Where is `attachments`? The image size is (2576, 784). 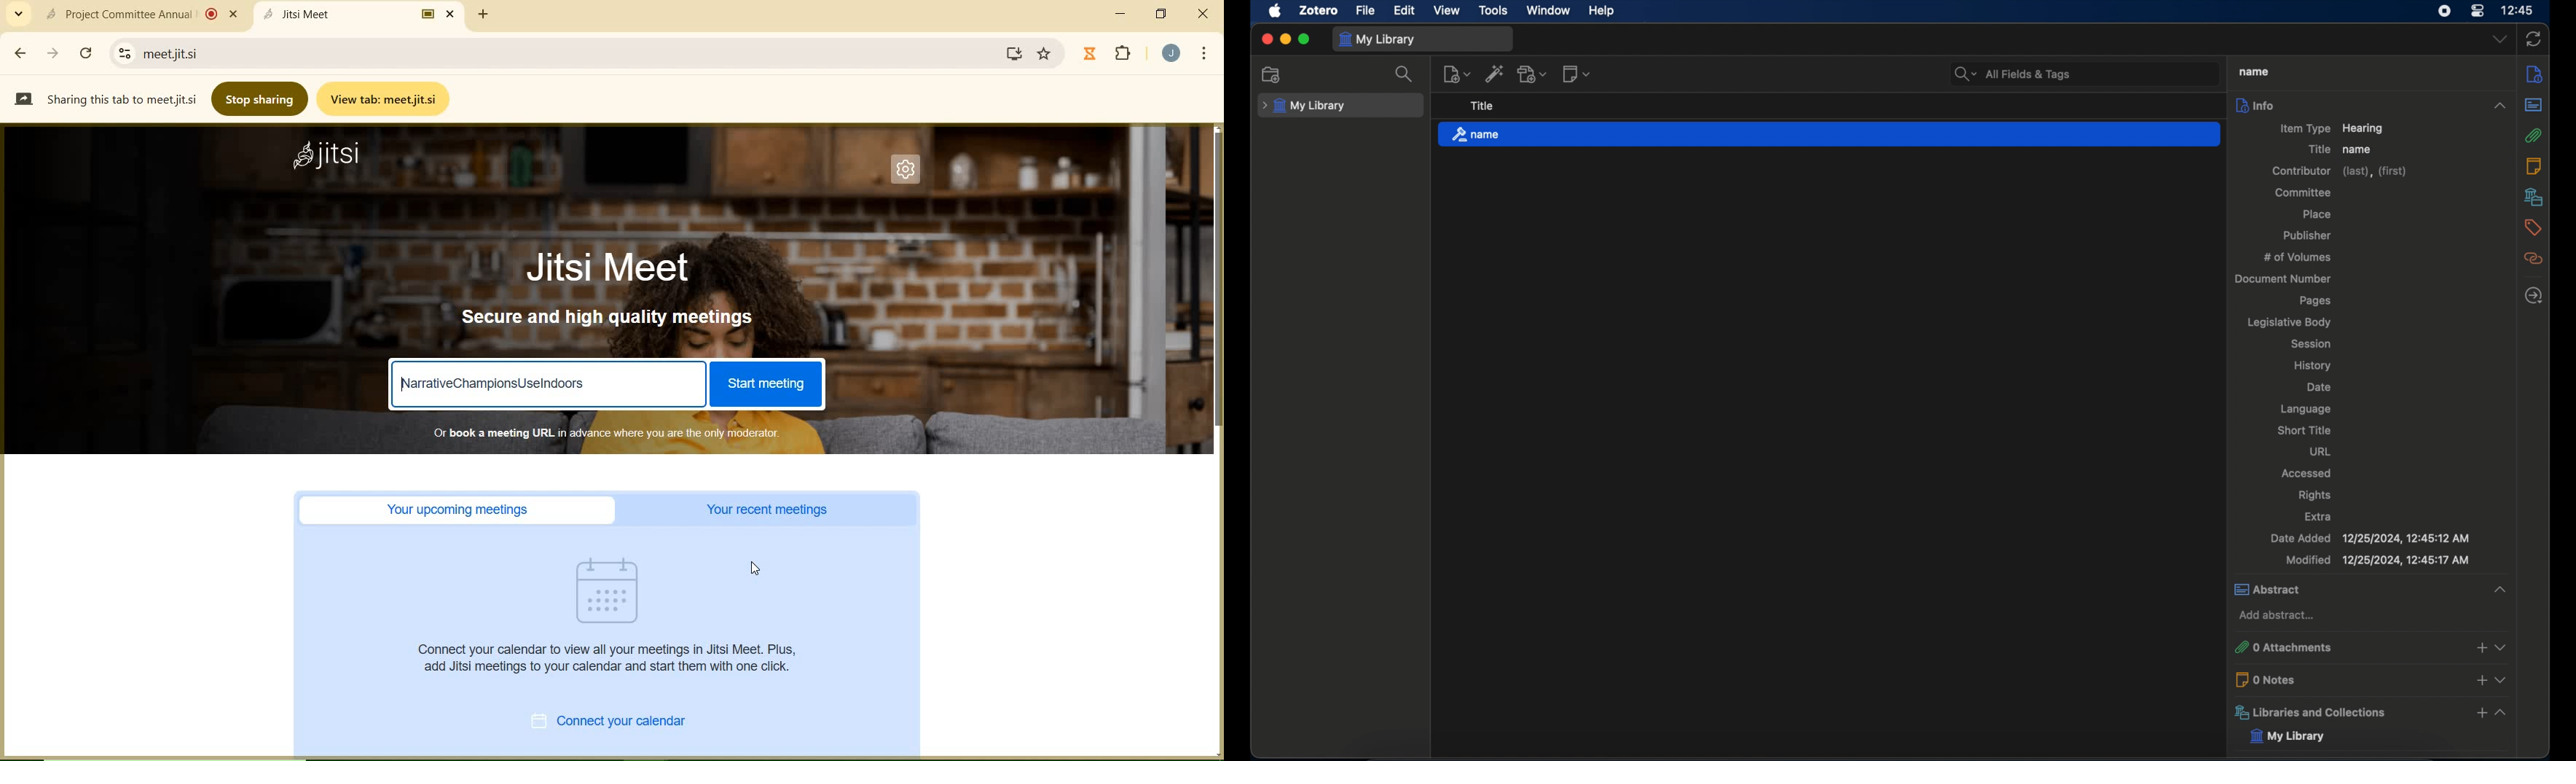 attachments is located at coordinates (2534, 135).